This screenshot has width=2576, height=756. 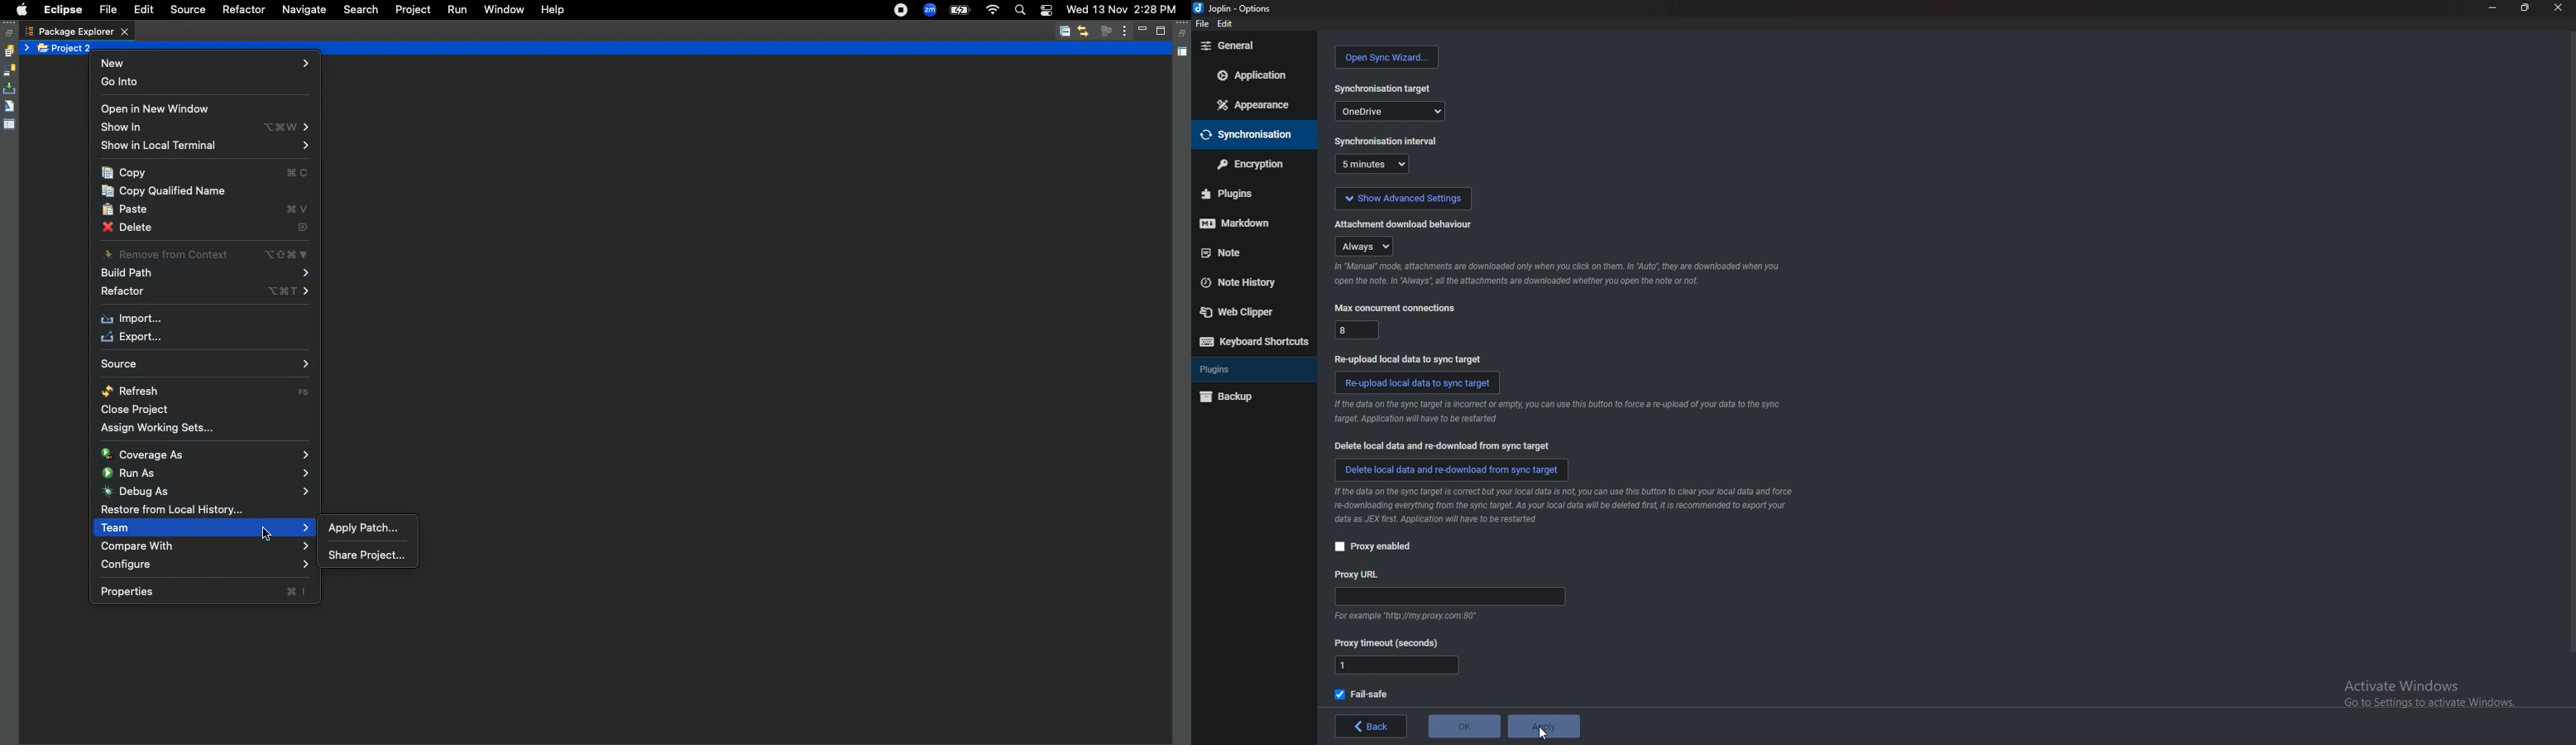 What do you see at coordinates (1464, 726) in the screenshot?
I see `ok` at bounding box center [1464, 726].